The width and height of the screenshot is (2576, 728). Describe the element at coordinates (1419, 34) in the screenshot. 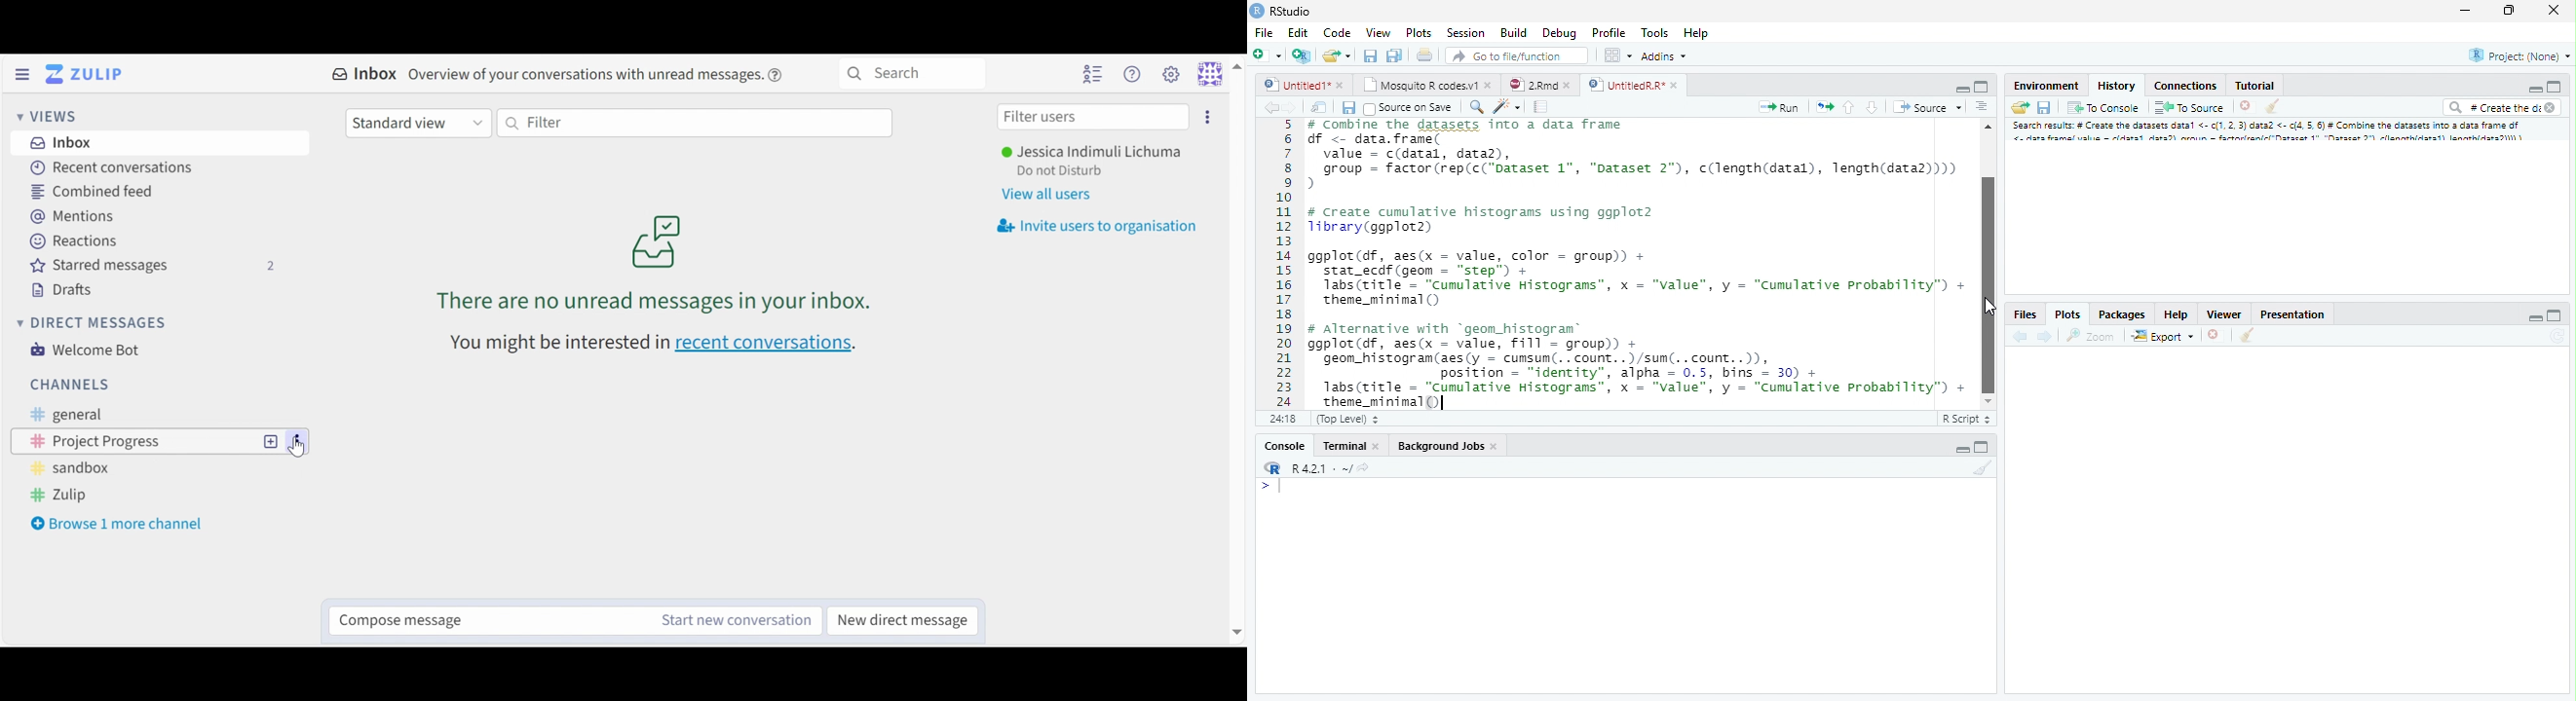

I see `Plots` at that location.